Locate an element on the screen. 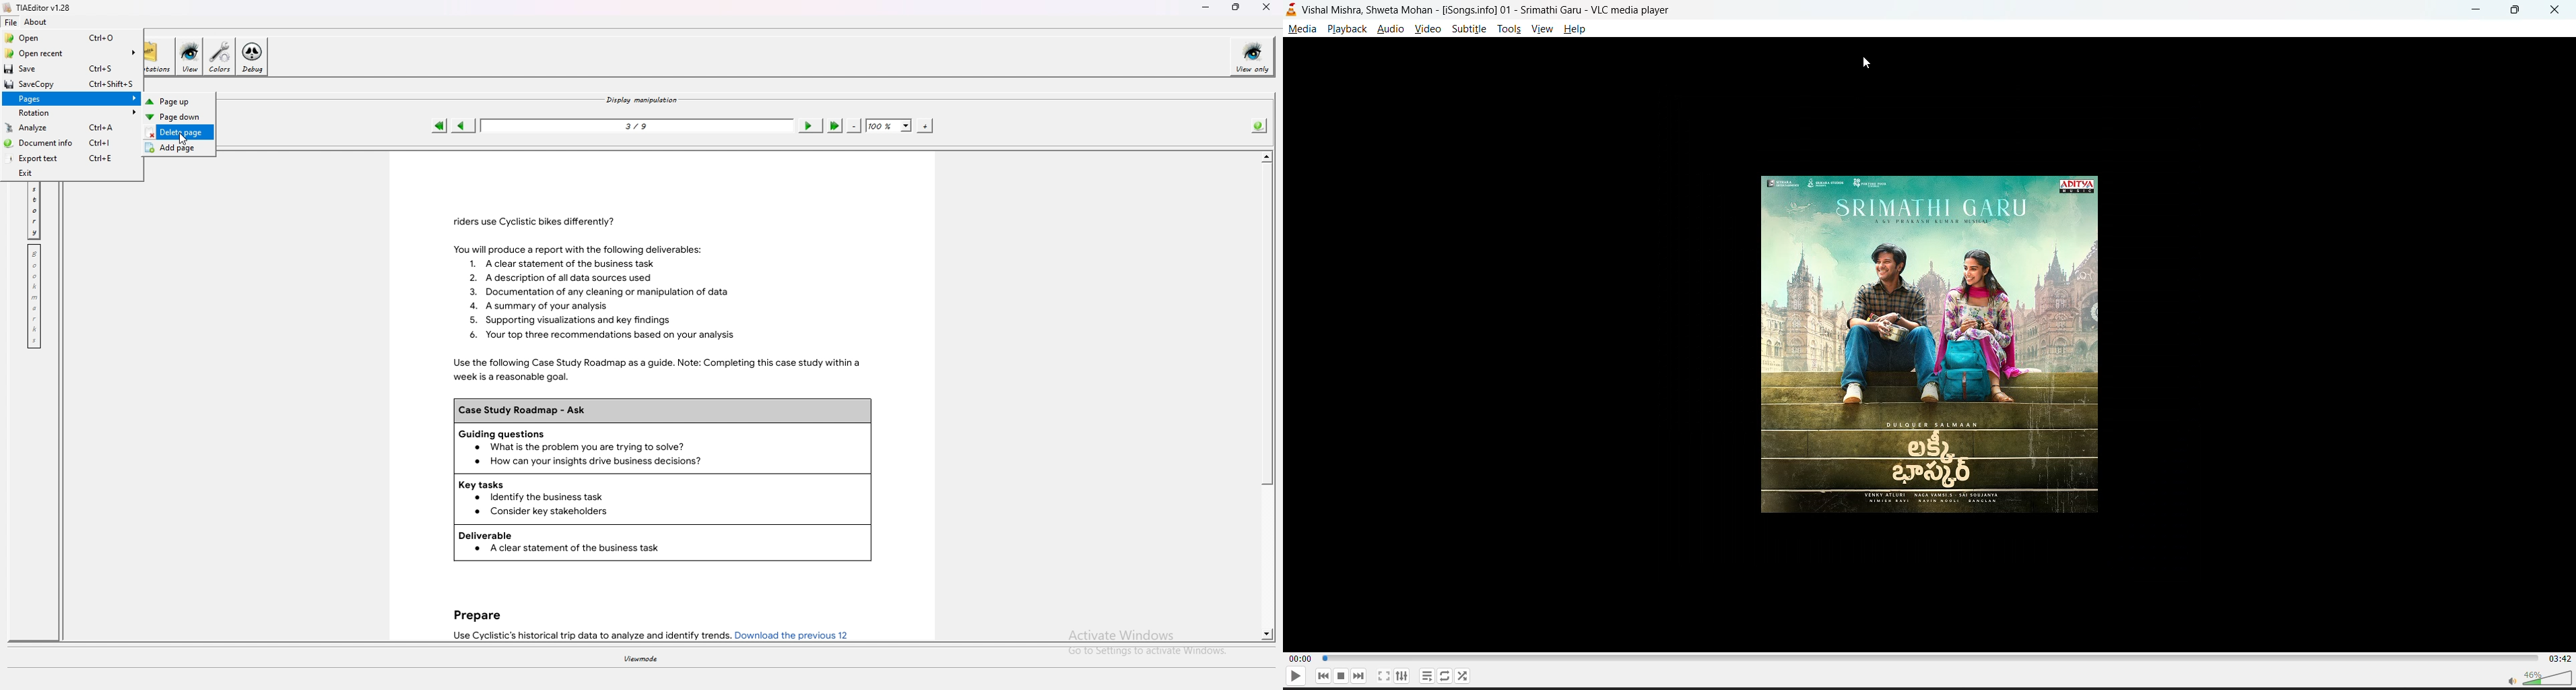 The image size is (2576, 700). audio is located at coordinates (1391, 30).